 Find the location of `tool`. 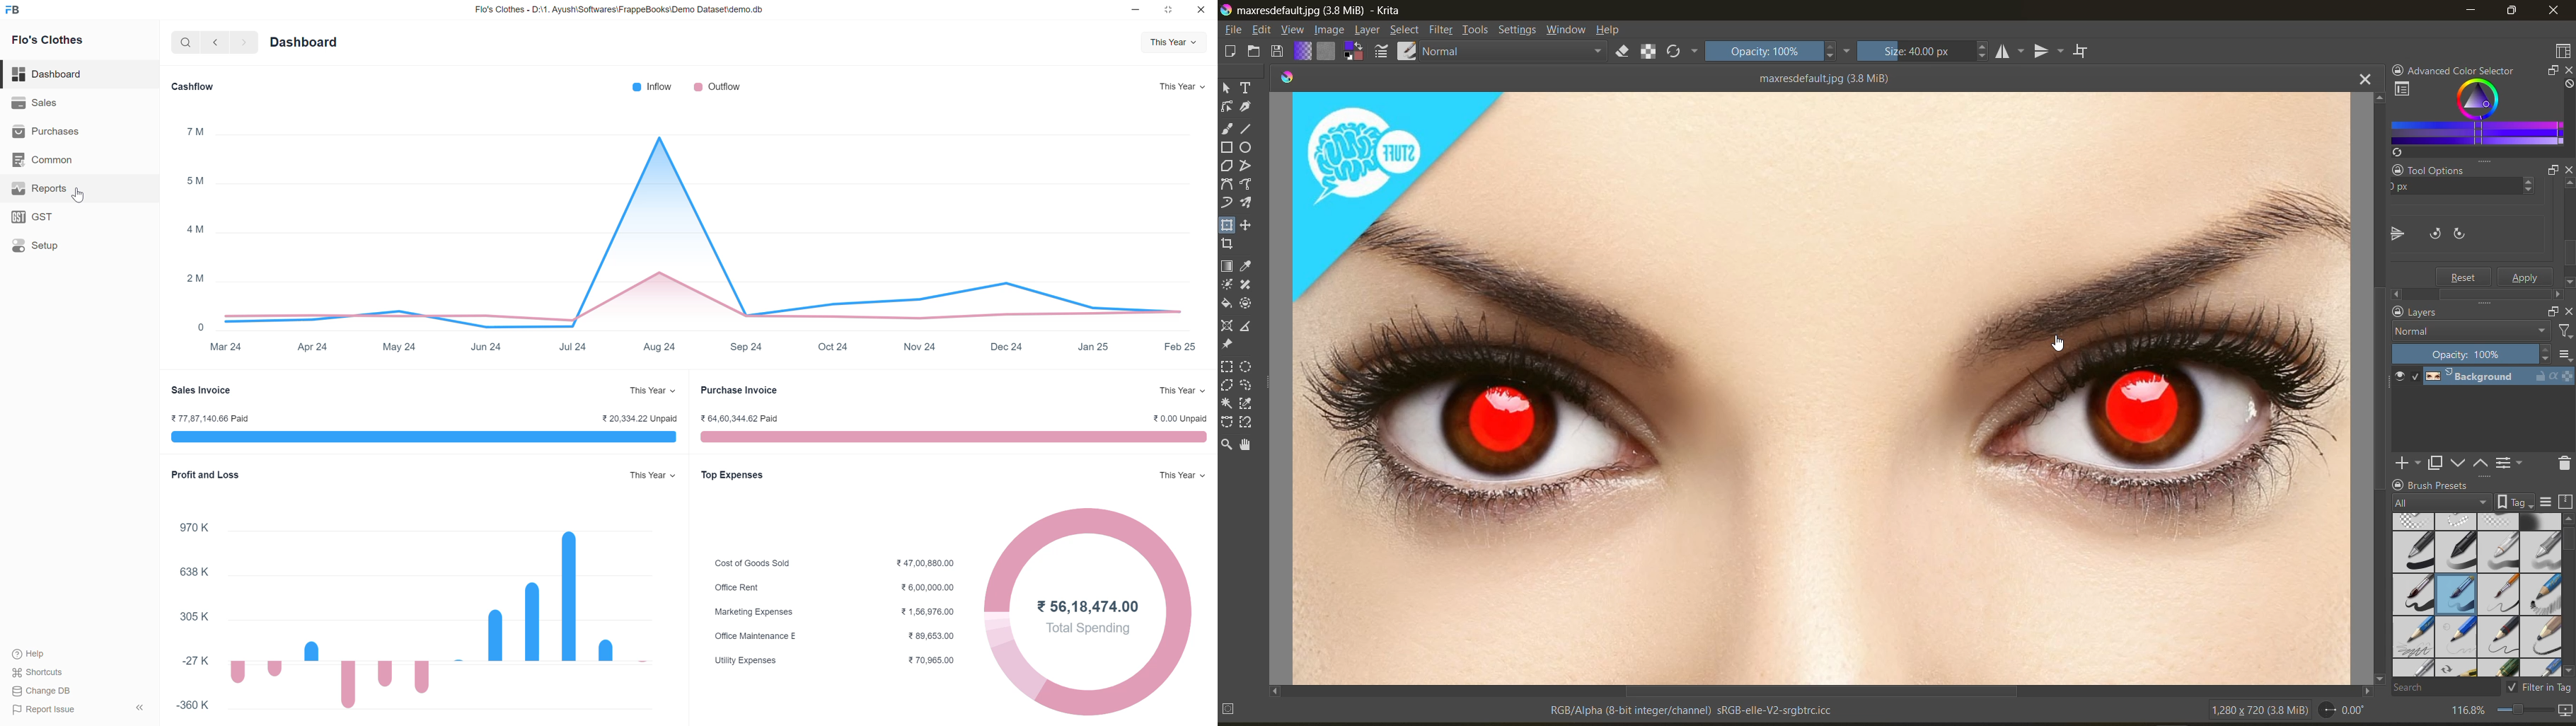

tool is located at coordinates (1247, 305).